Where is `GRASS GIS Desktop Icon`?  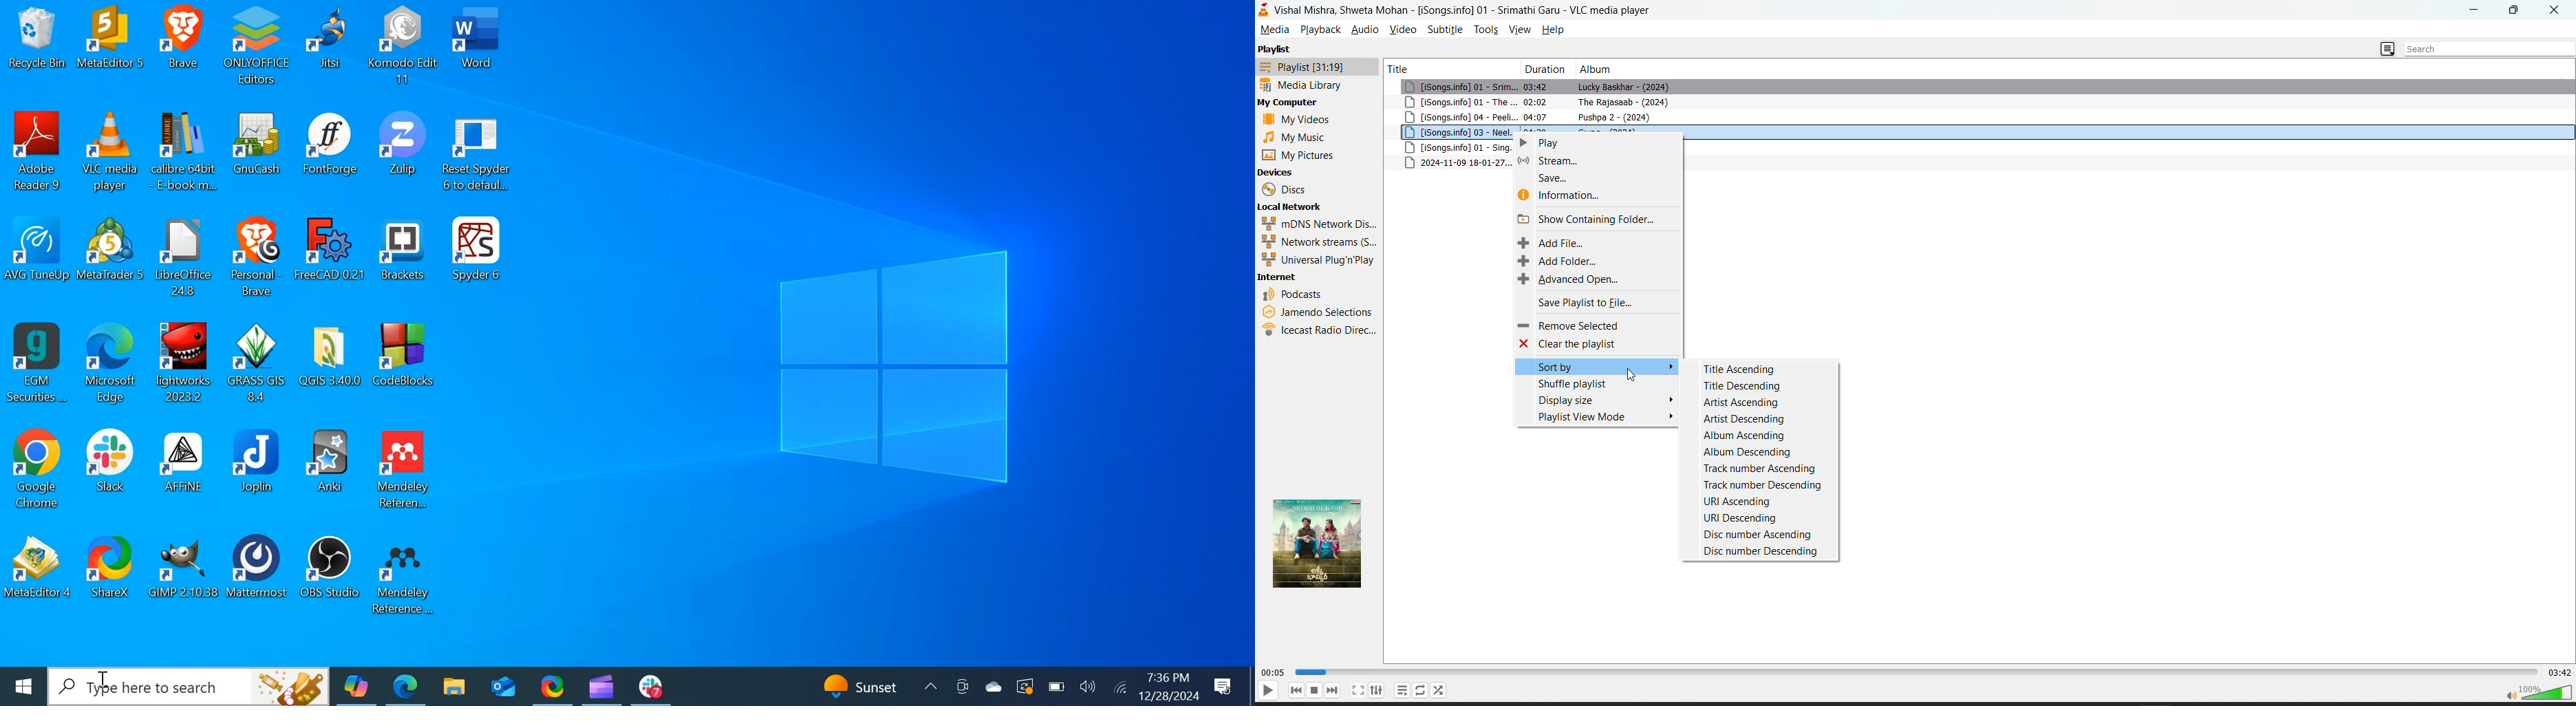 GRASS GIS Desktop Icon is located at coordinates (256, 364).